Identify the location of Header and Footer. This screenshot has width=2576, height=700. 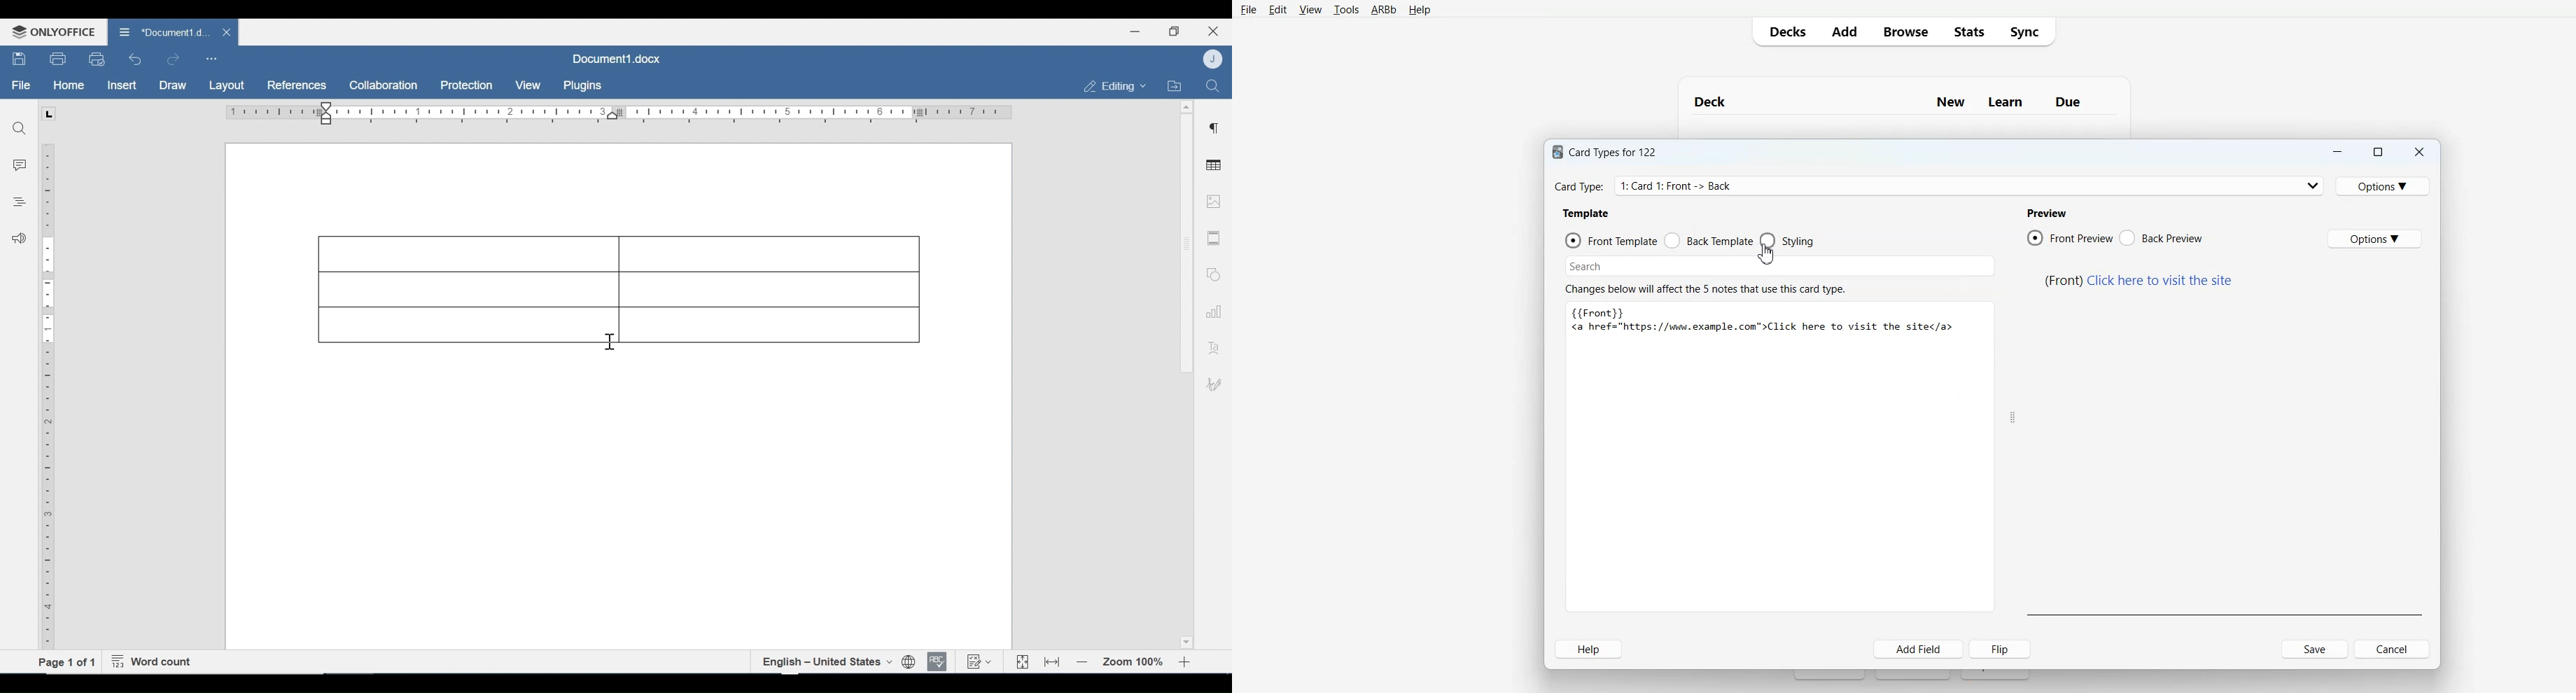
(1214, 239).